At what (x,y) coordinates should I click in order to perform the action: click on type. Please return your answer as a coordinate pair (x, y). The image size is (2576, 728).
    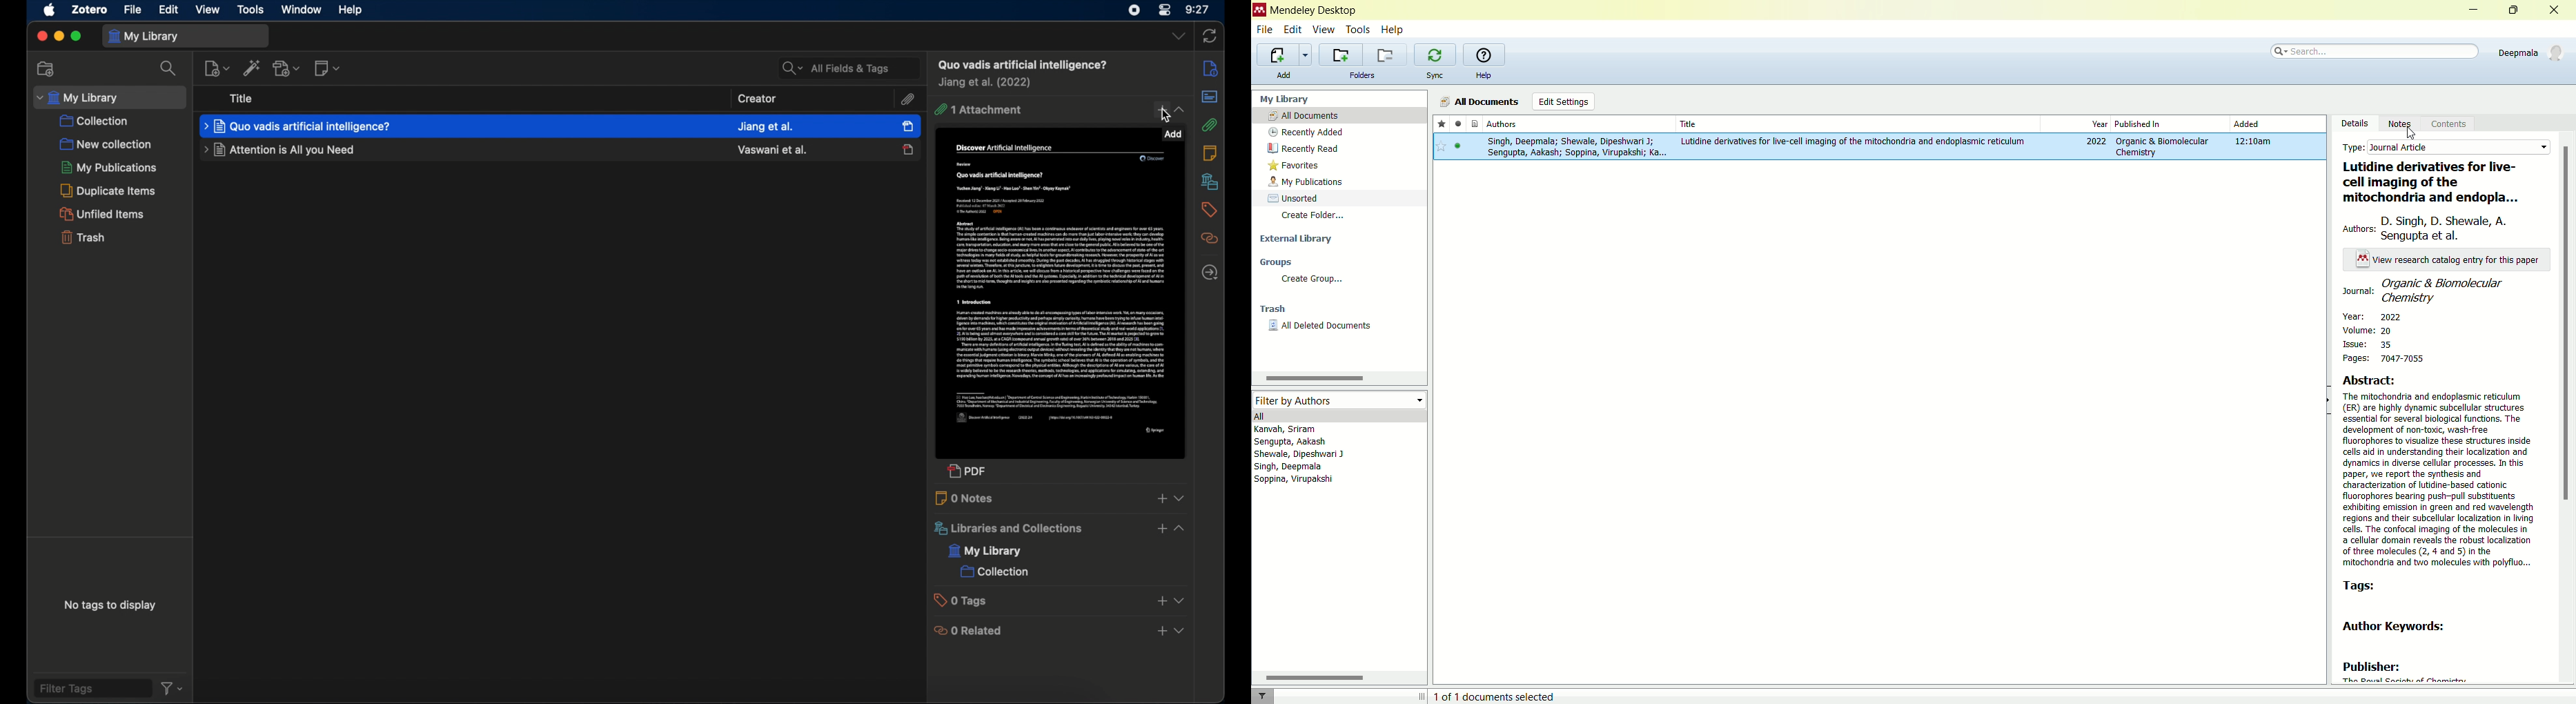
    Looking at the image, I should click on (2353, 147).